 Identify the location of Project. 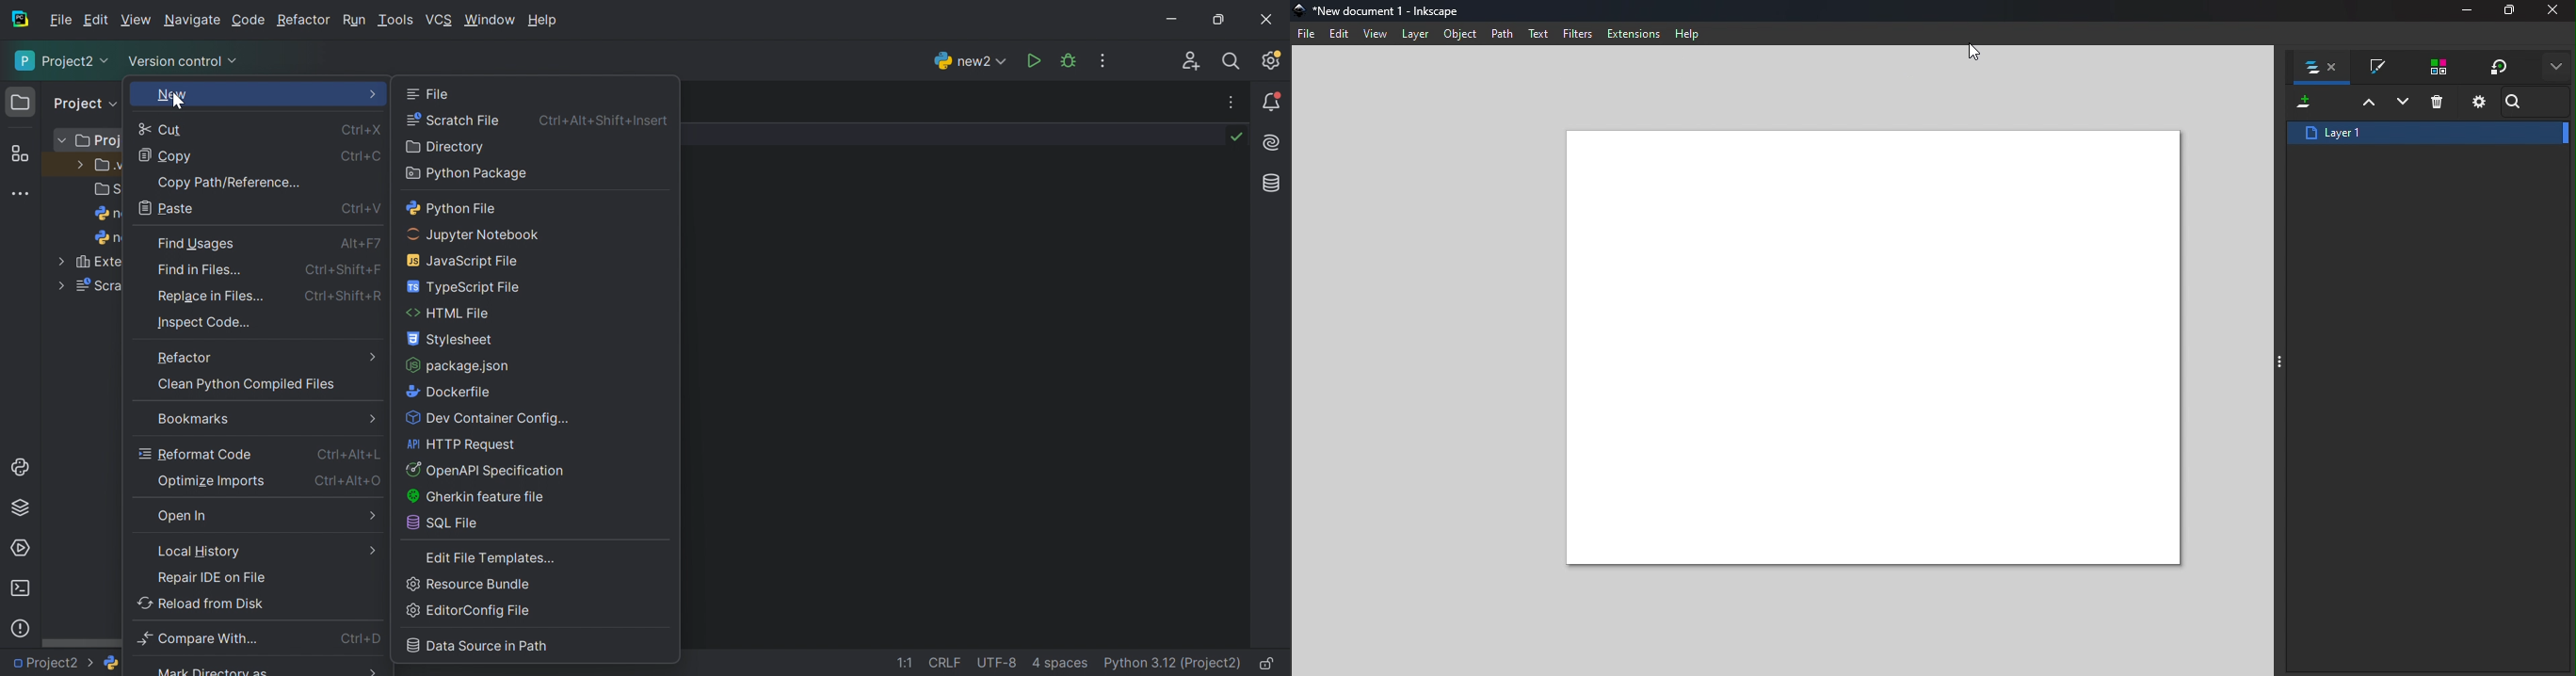
(81, 103).